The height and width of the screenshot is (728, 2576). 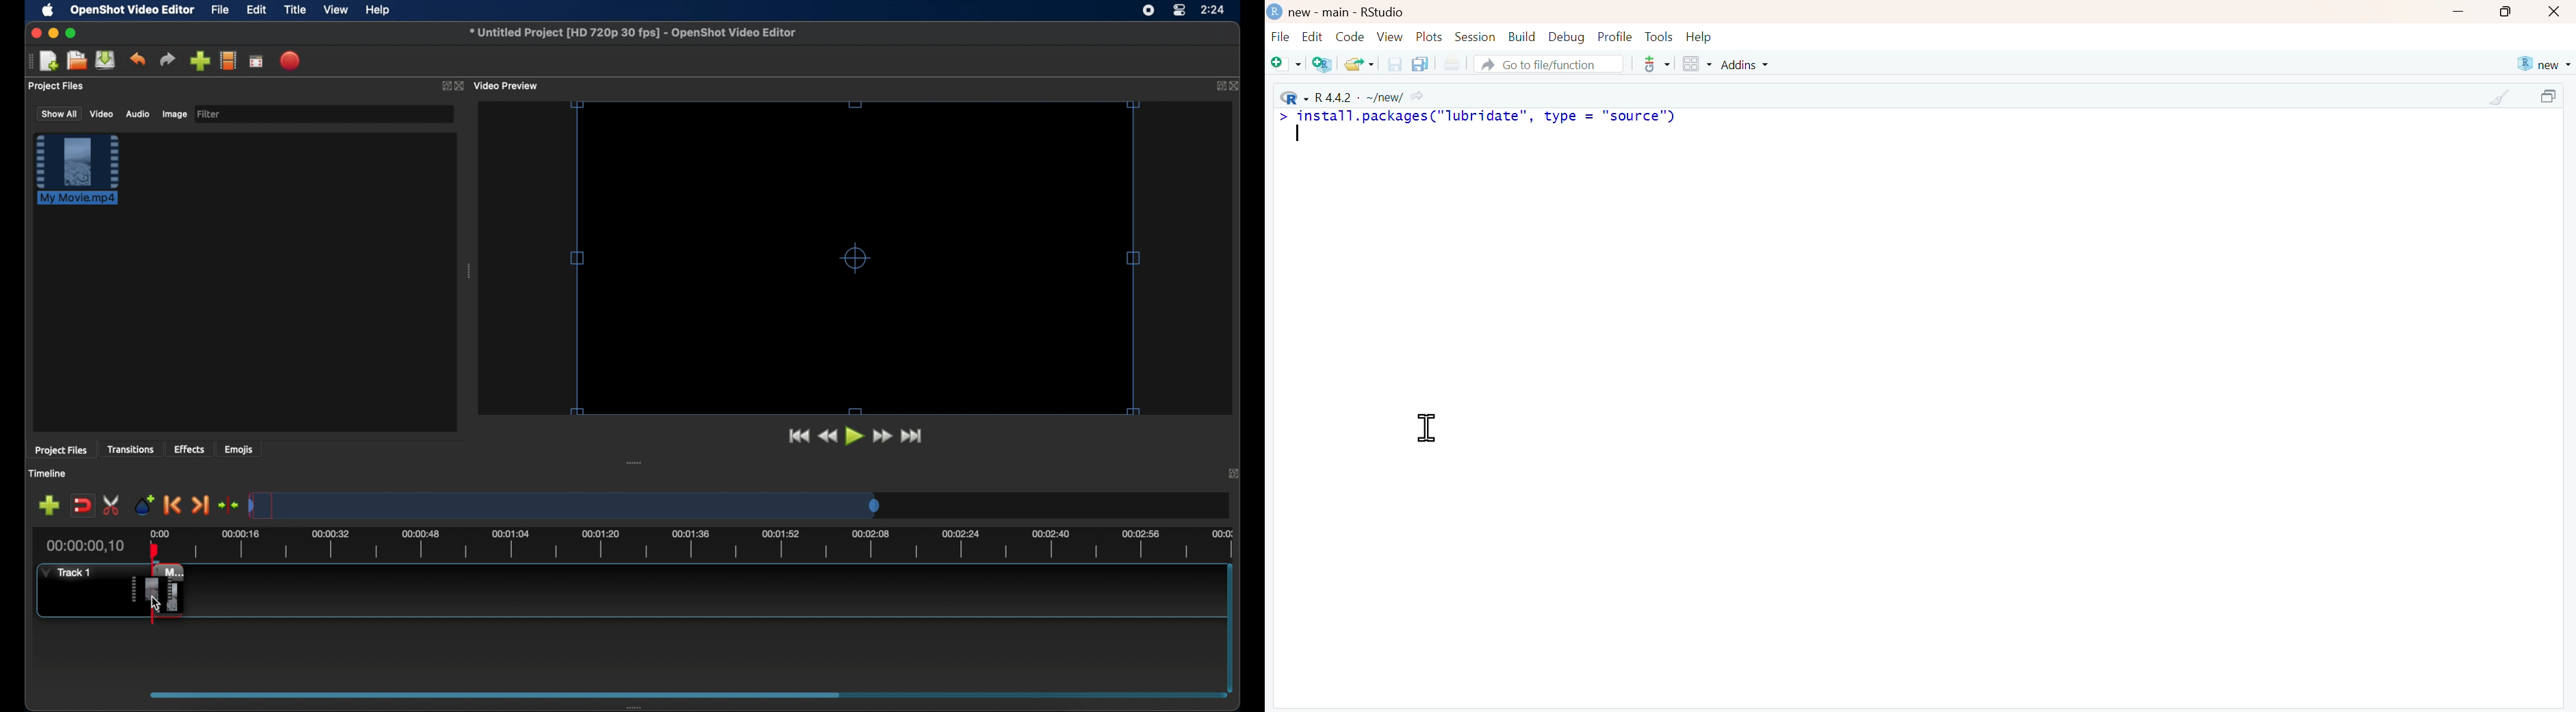 I want to click on add marker, so click(x=144, y=504).